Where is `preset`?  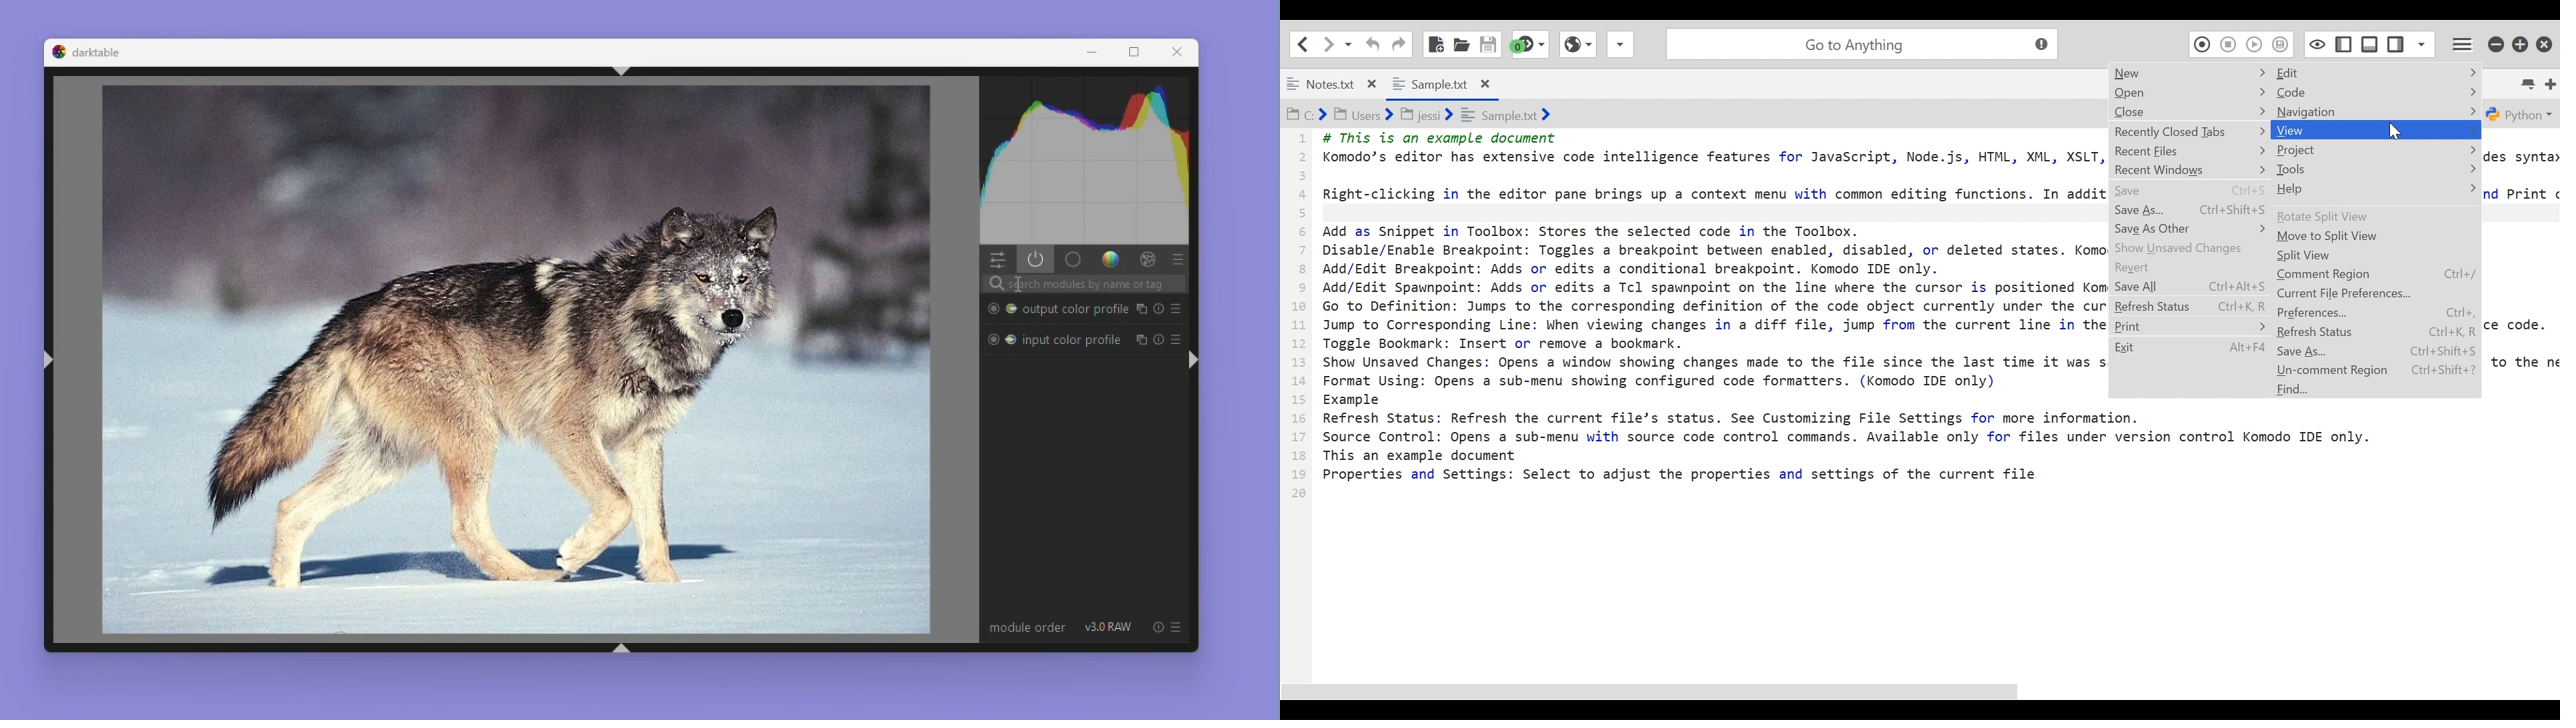
preset is located at coordinates (1177, 309).